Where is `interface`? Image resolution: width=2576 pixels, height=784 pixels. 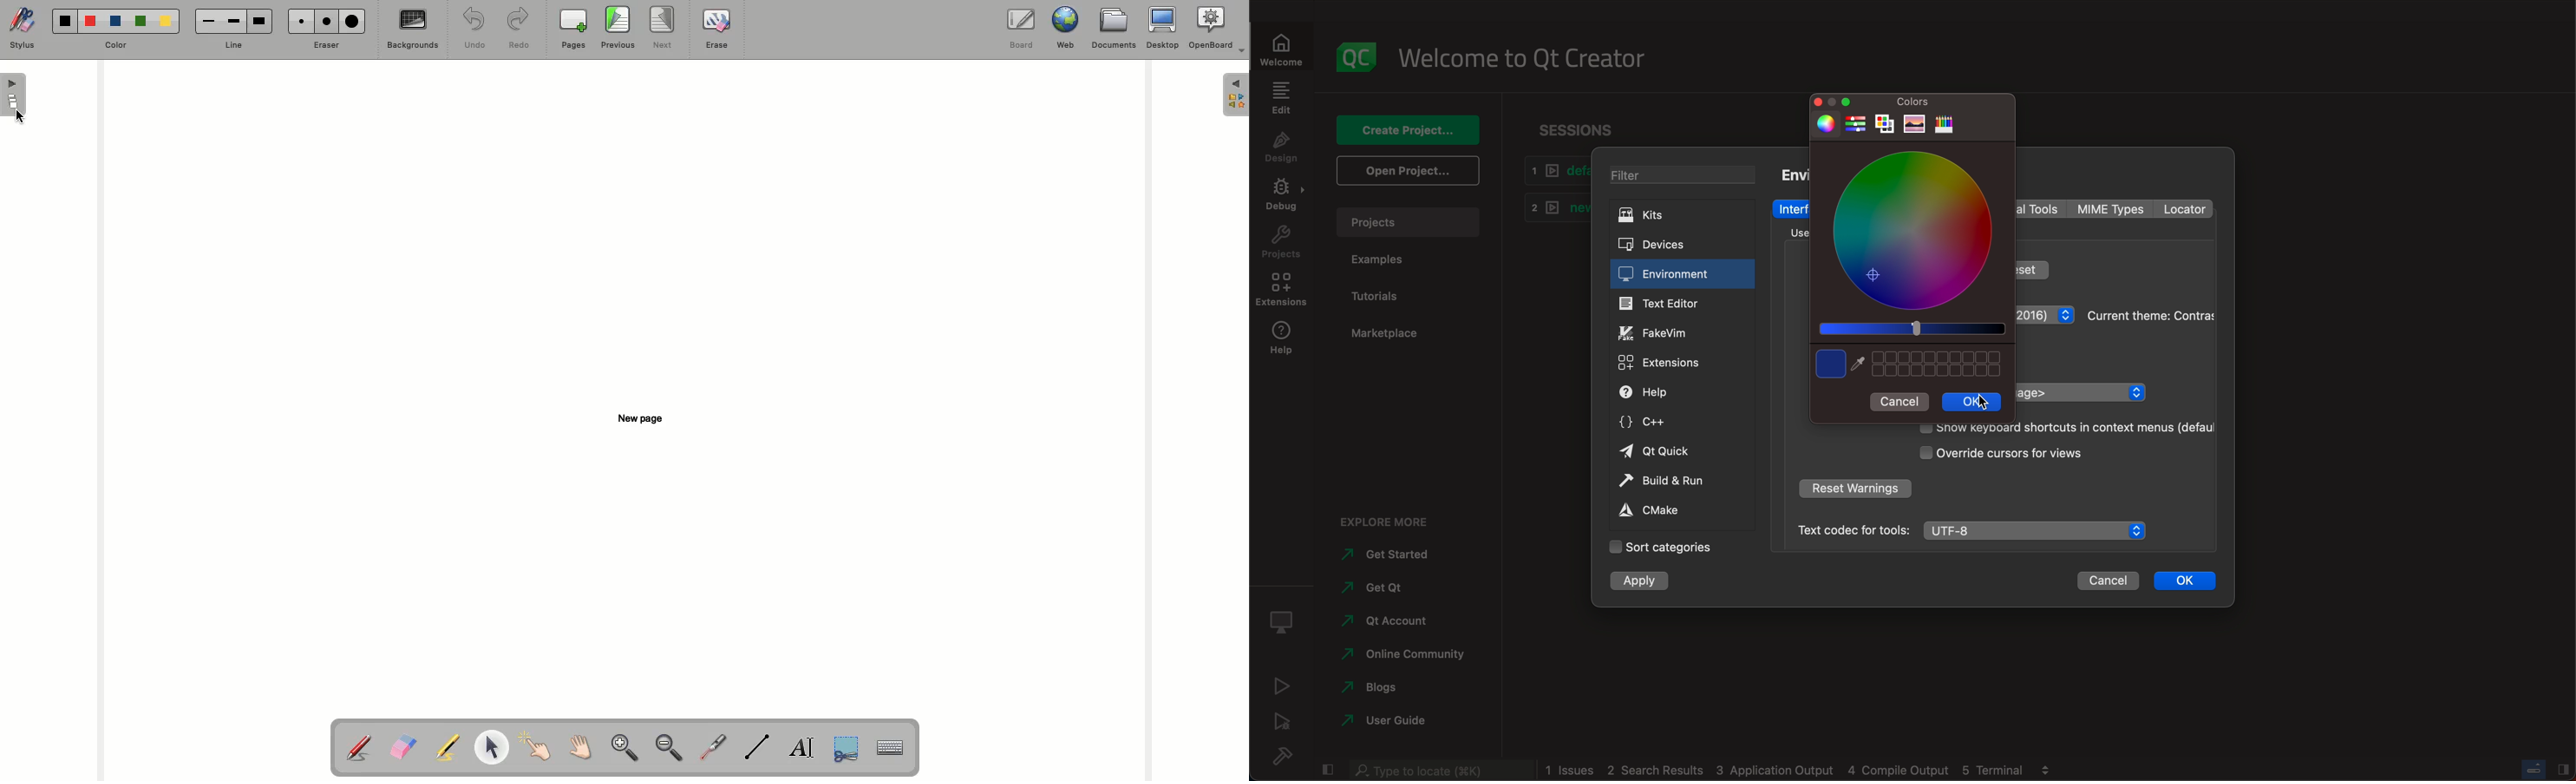 interface is located at coordinates (1792, 209).